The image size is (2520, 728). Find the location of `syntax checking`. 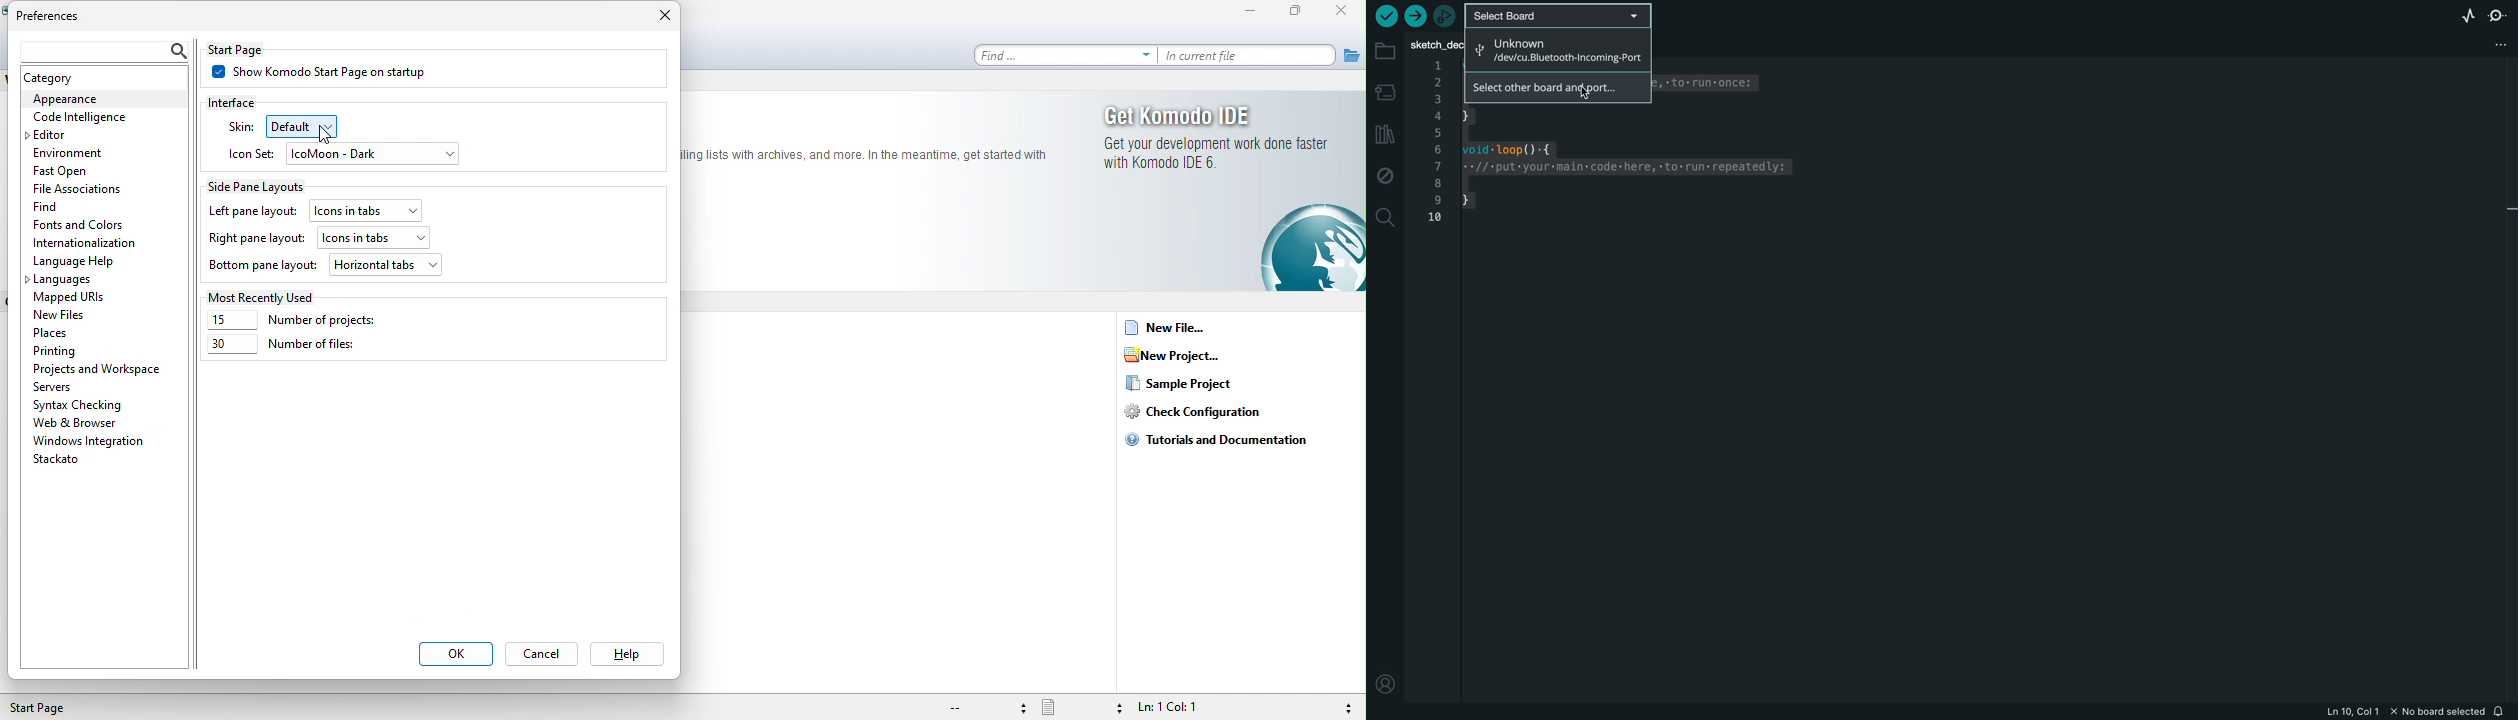

syntax checking is located at coordinates (1345, 706).